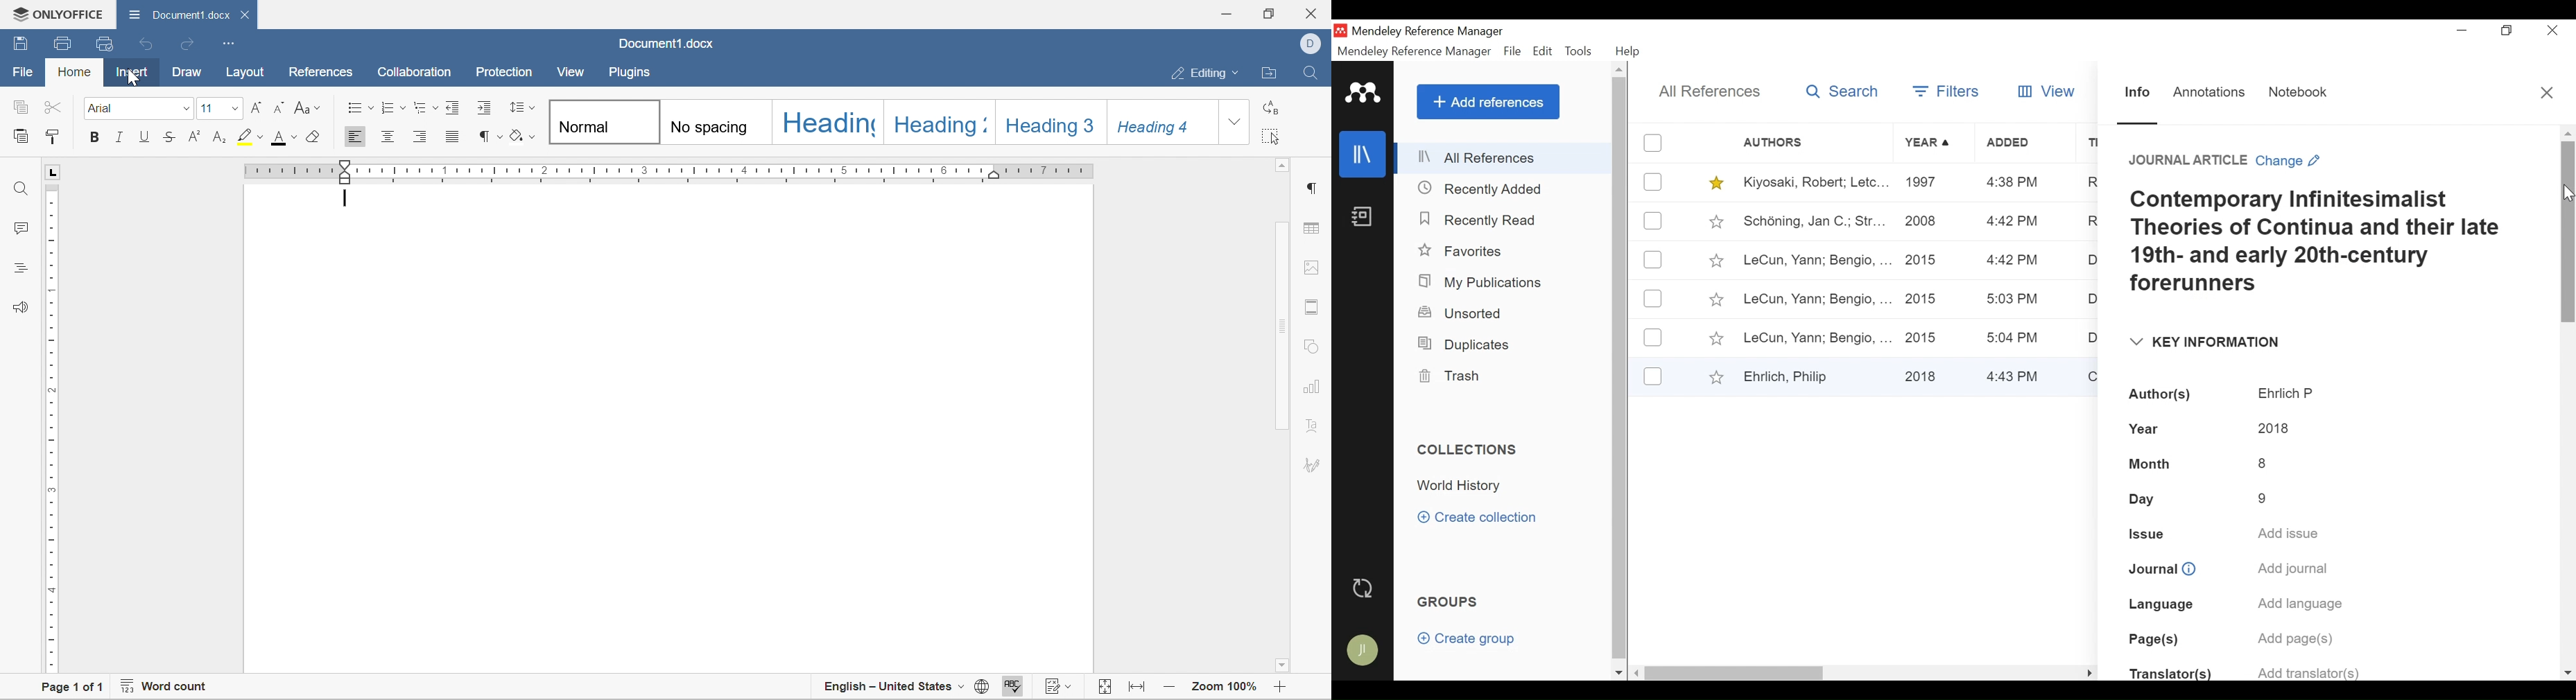 The image size is (2576, 700). What do you see at coordinates (1924, 259) in the screenshot?
I see `2015` at bounding box center [1924, 259].